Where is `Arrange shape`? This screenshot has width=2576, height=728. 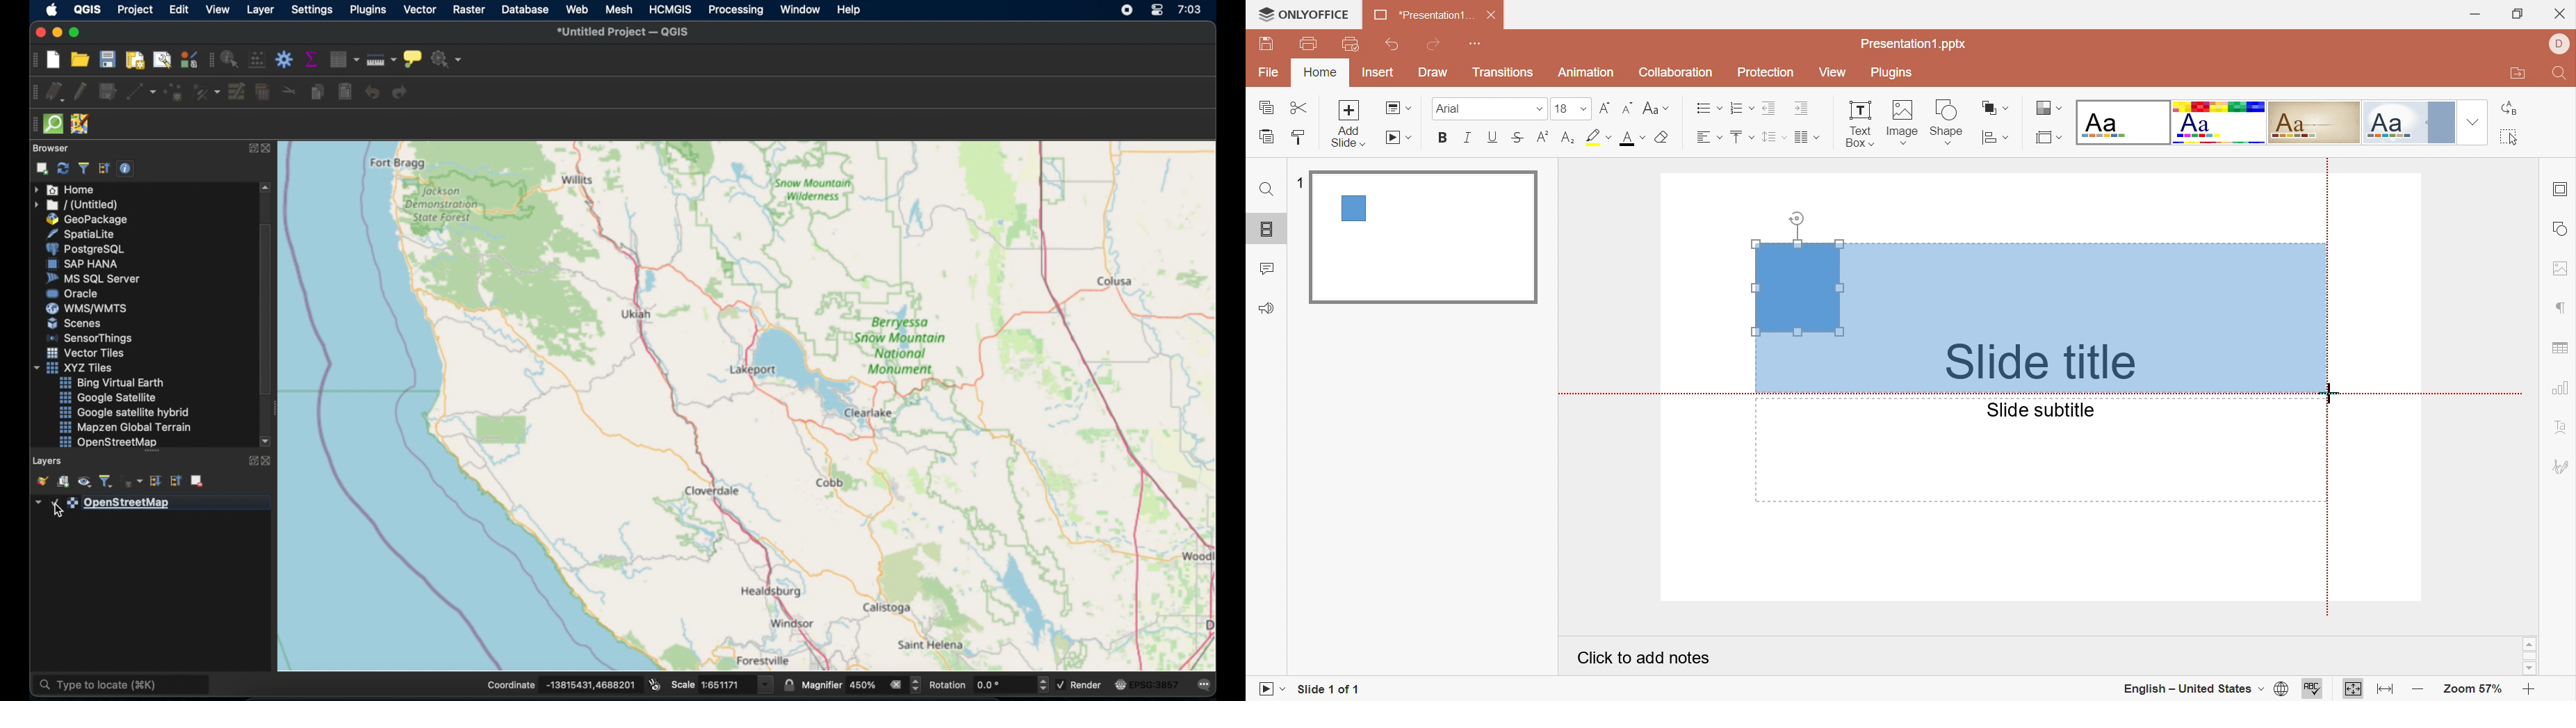
Arrange shape is located at coordinates (1994, 108).